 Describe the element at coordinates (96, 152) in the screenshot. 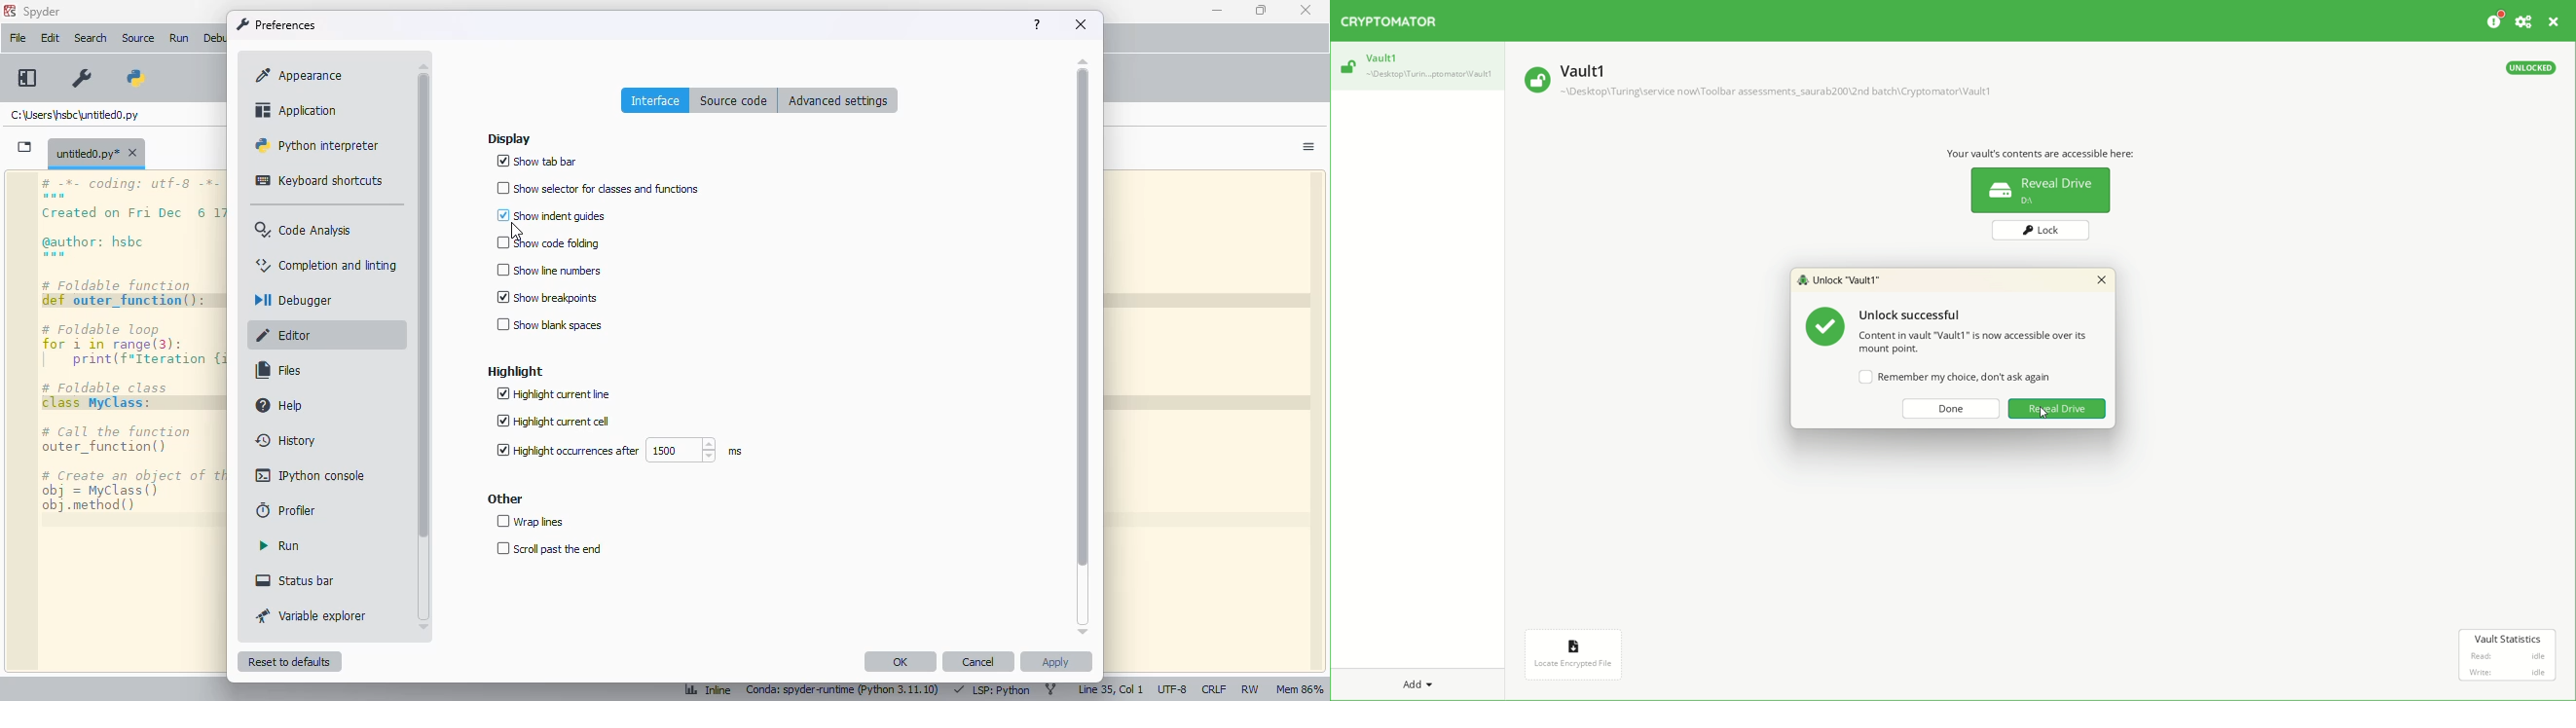

I see `untitled0.py` at that location.